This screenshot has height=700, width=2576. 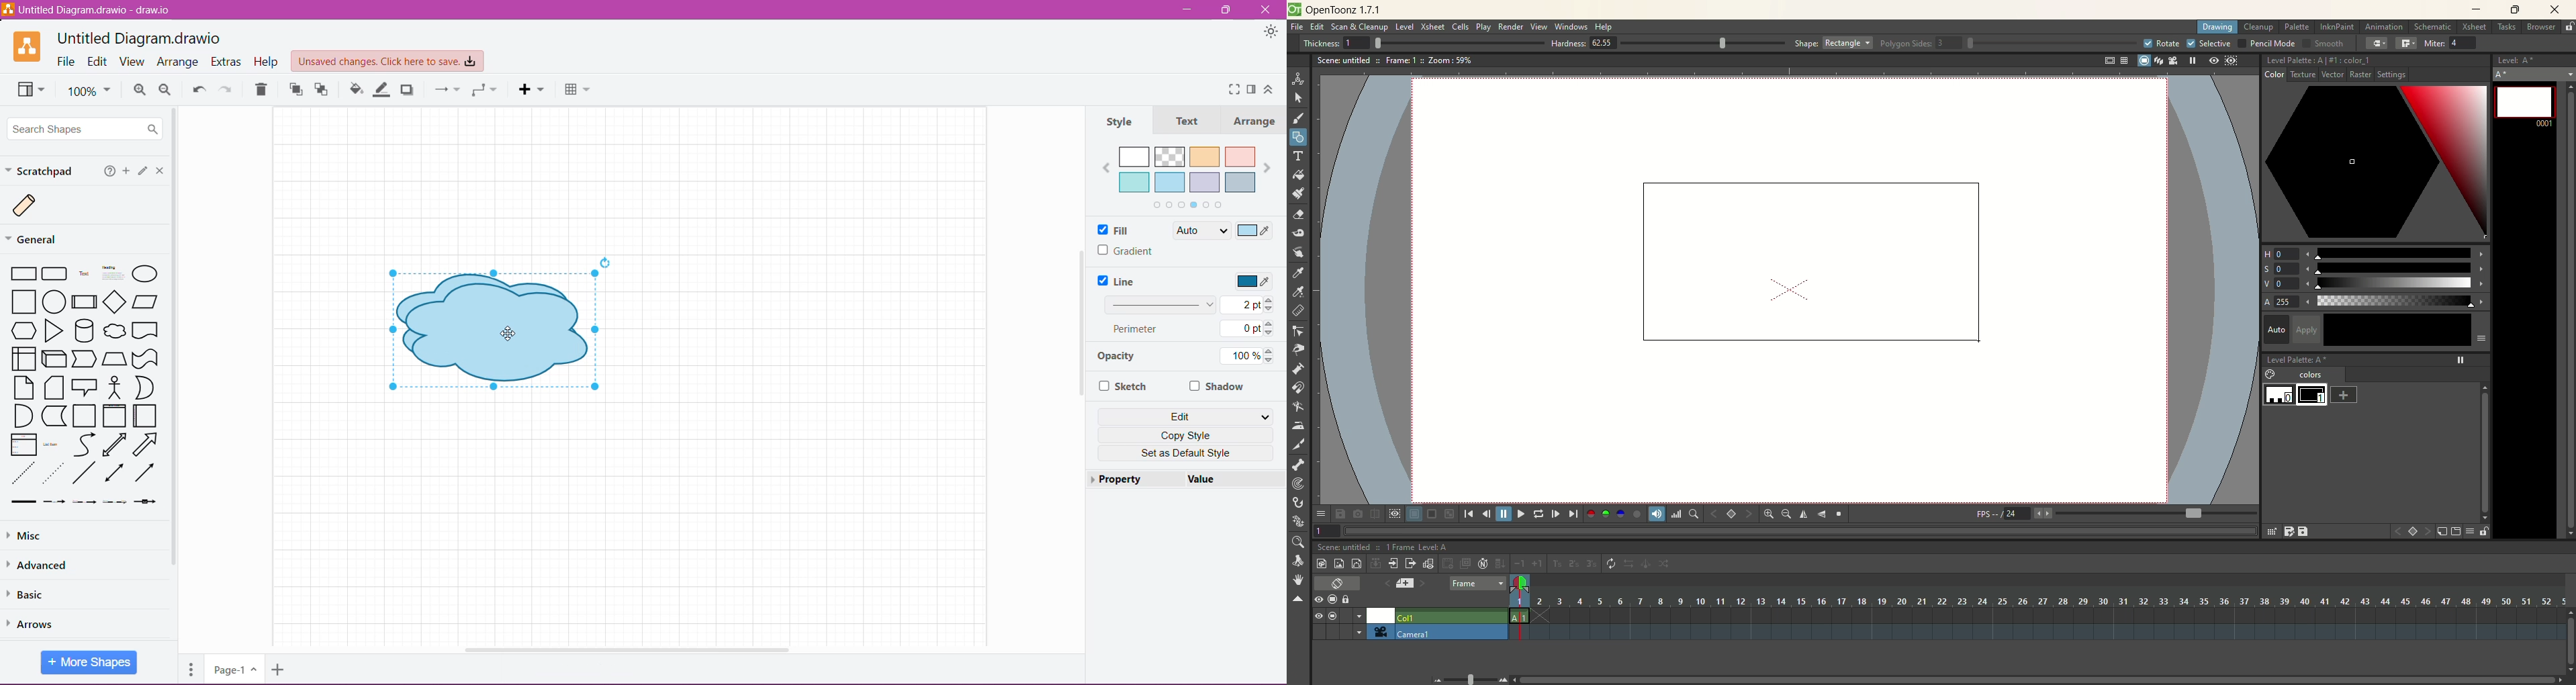 I want to click on new vector level, so click(x=1356, y=563).